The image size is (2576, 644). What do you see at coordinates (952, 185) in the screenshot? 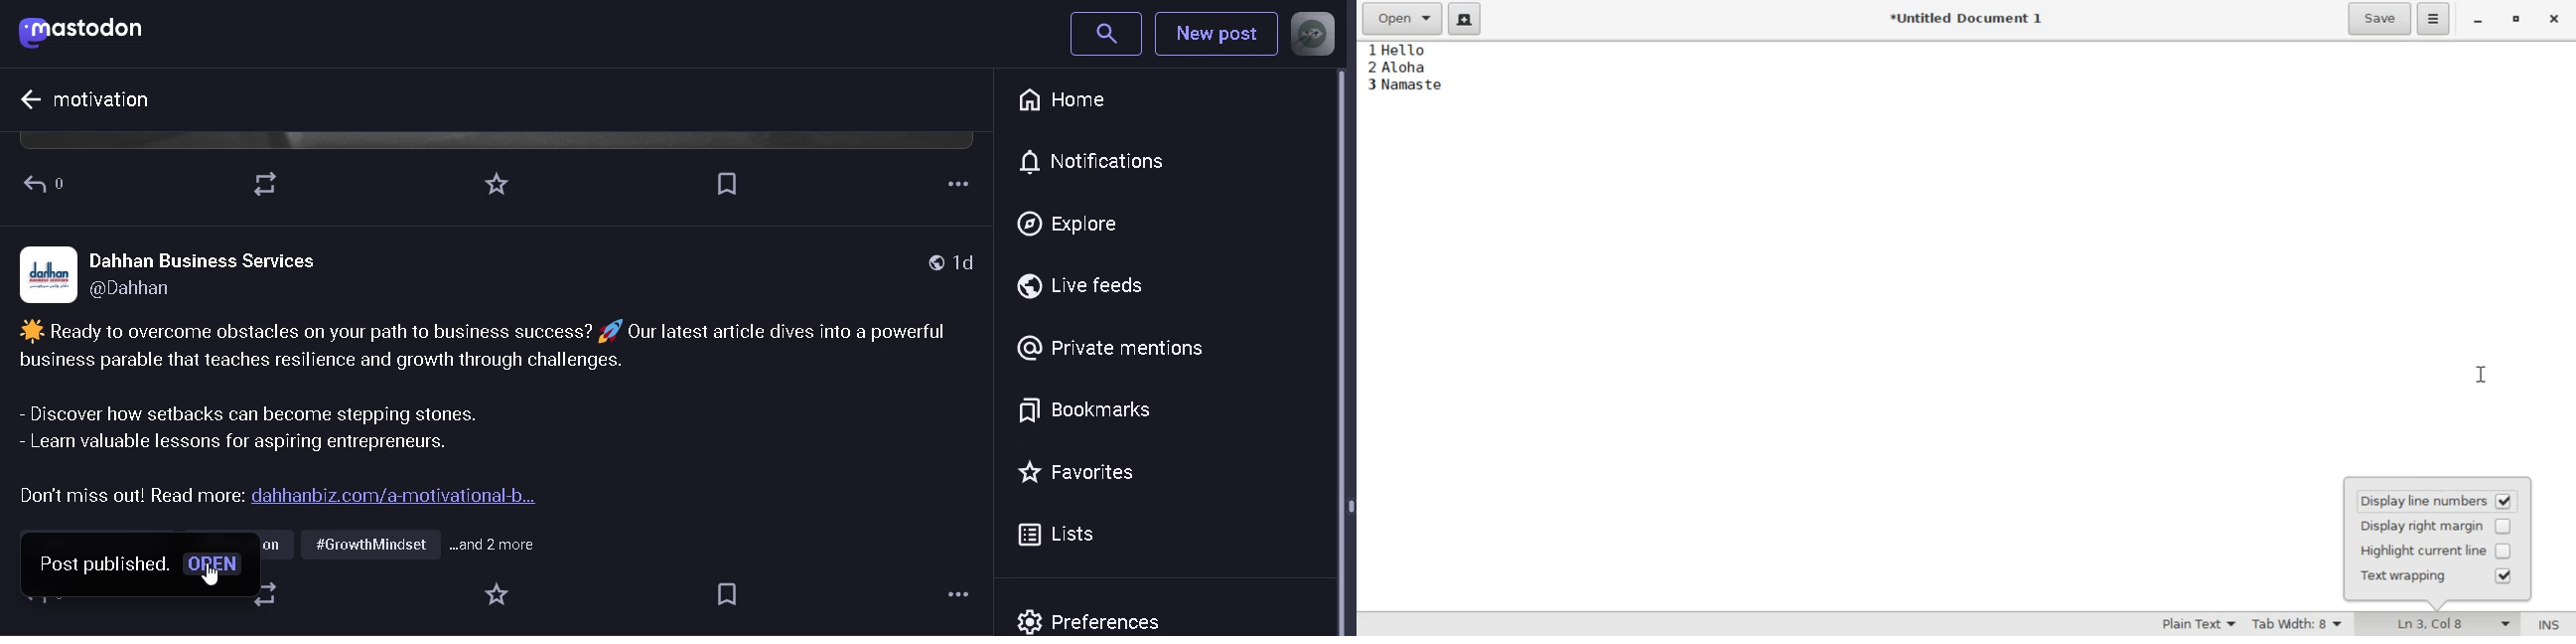
I see `More` at bounding box center [952, 185].